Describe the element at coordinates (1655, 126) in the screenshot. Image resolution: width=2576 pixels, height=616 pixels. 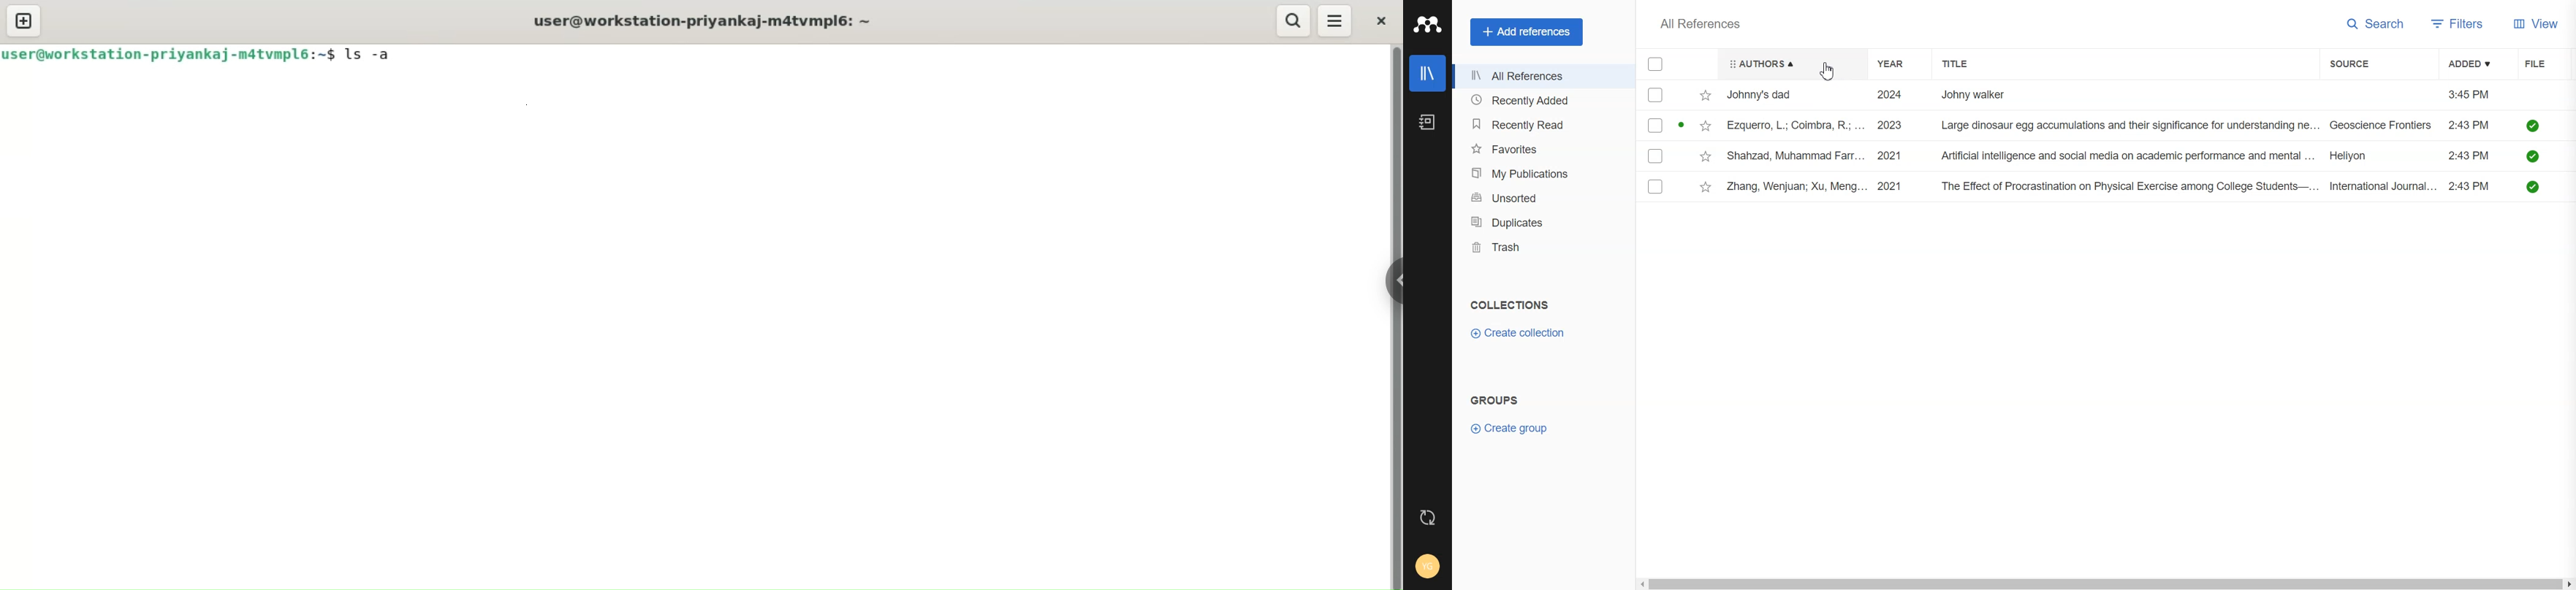
I see `(un)select` at that location.